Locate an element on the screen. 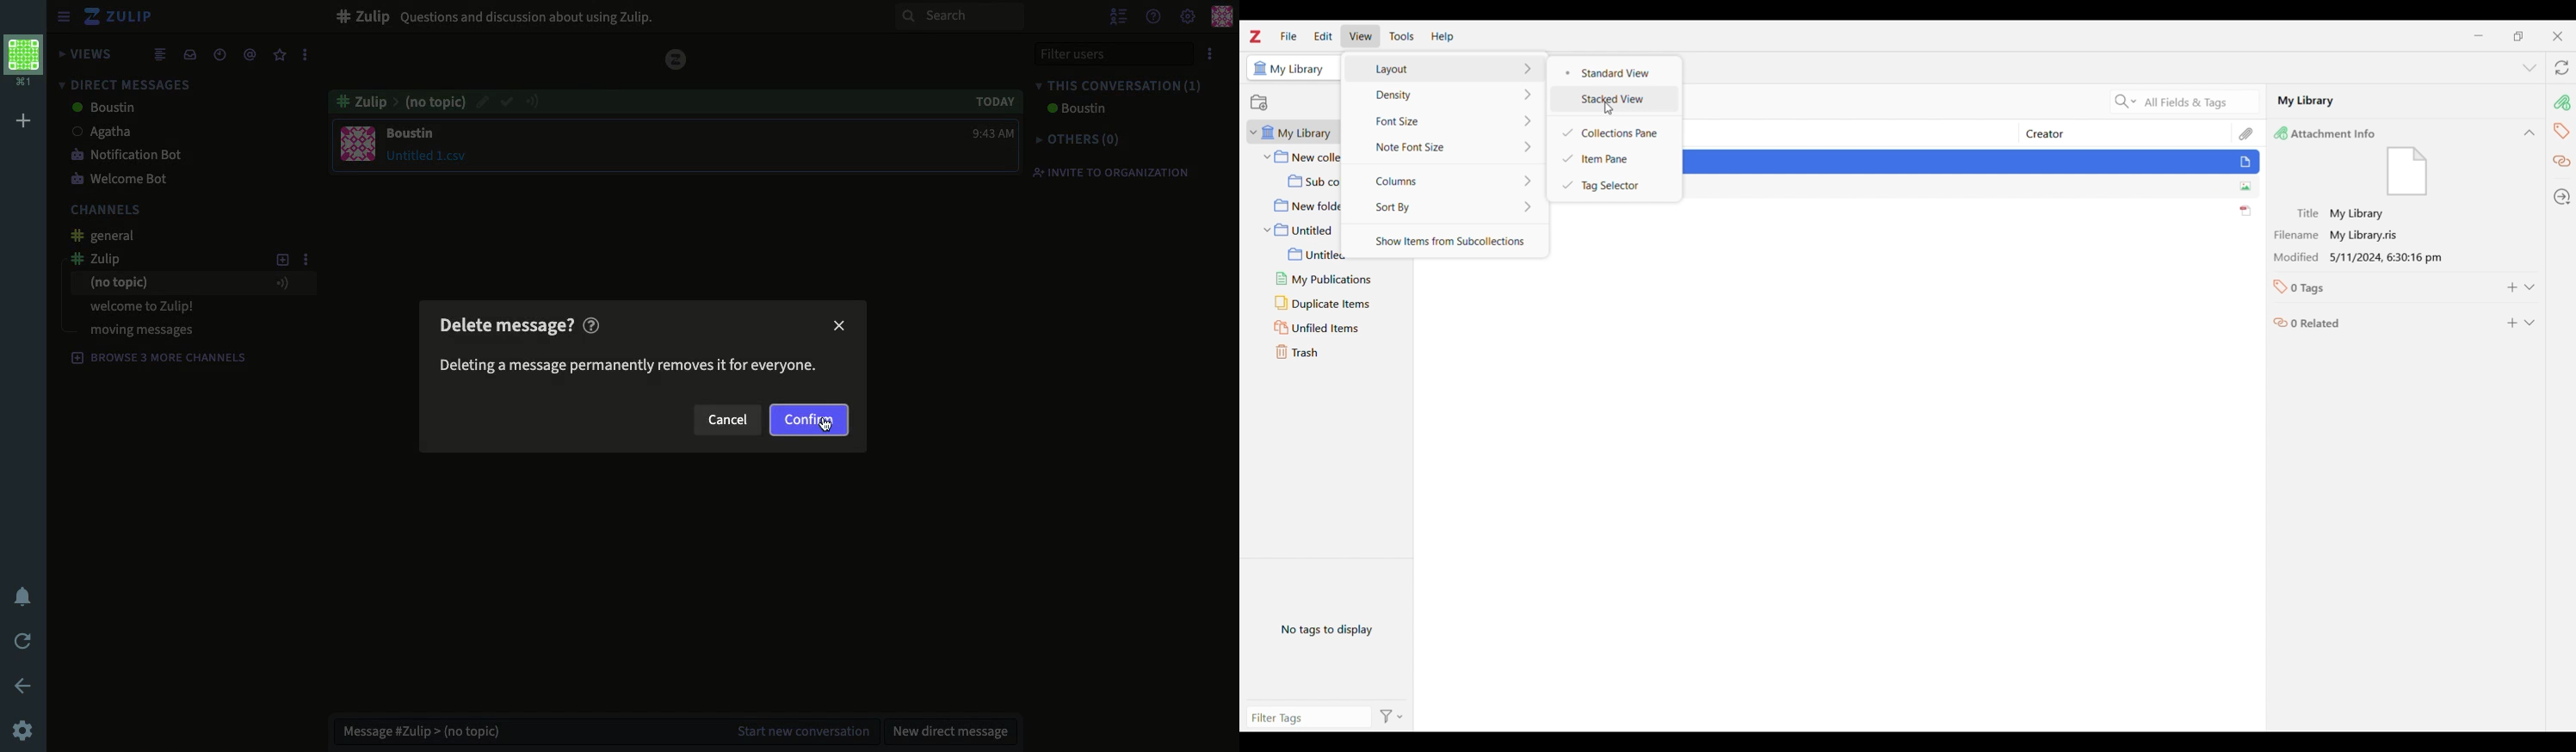 This screenshot has height=756, width=2576. 0 related is located at coordinates (2312, 324).